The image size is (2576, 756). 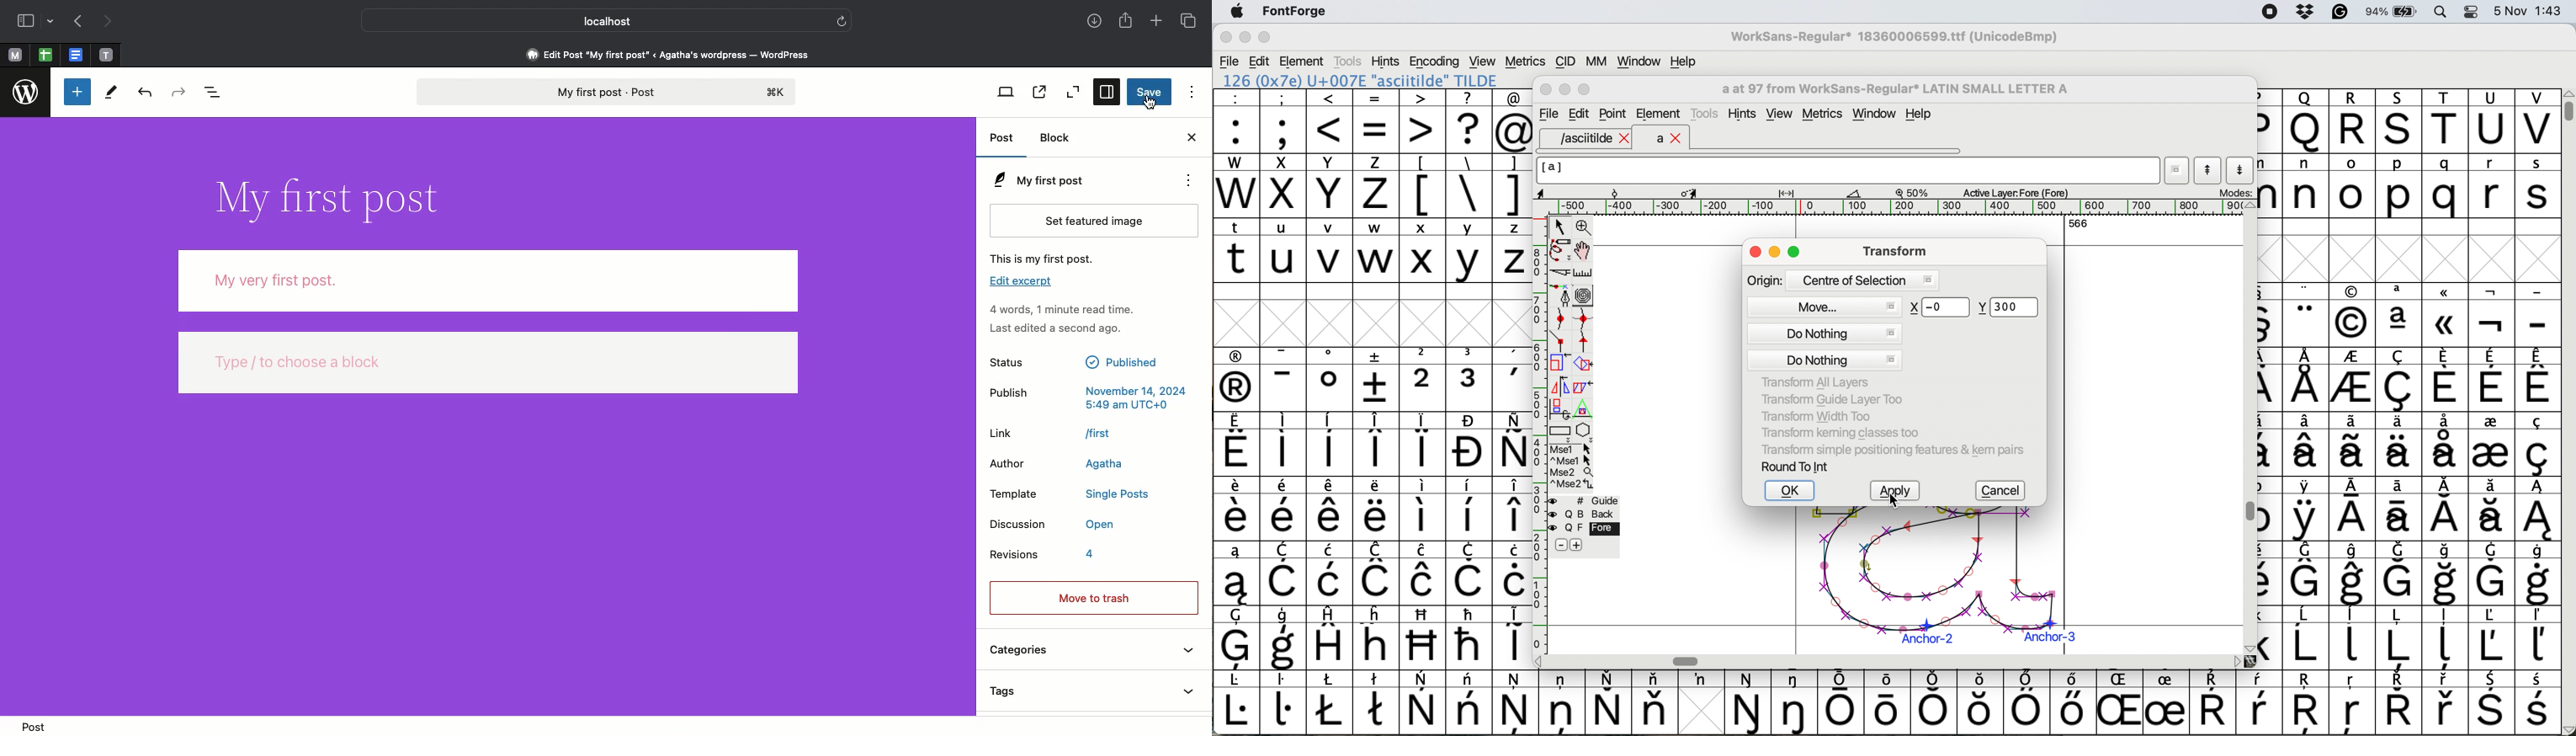 I want to click on symbol, so click(x=1469, y=637).